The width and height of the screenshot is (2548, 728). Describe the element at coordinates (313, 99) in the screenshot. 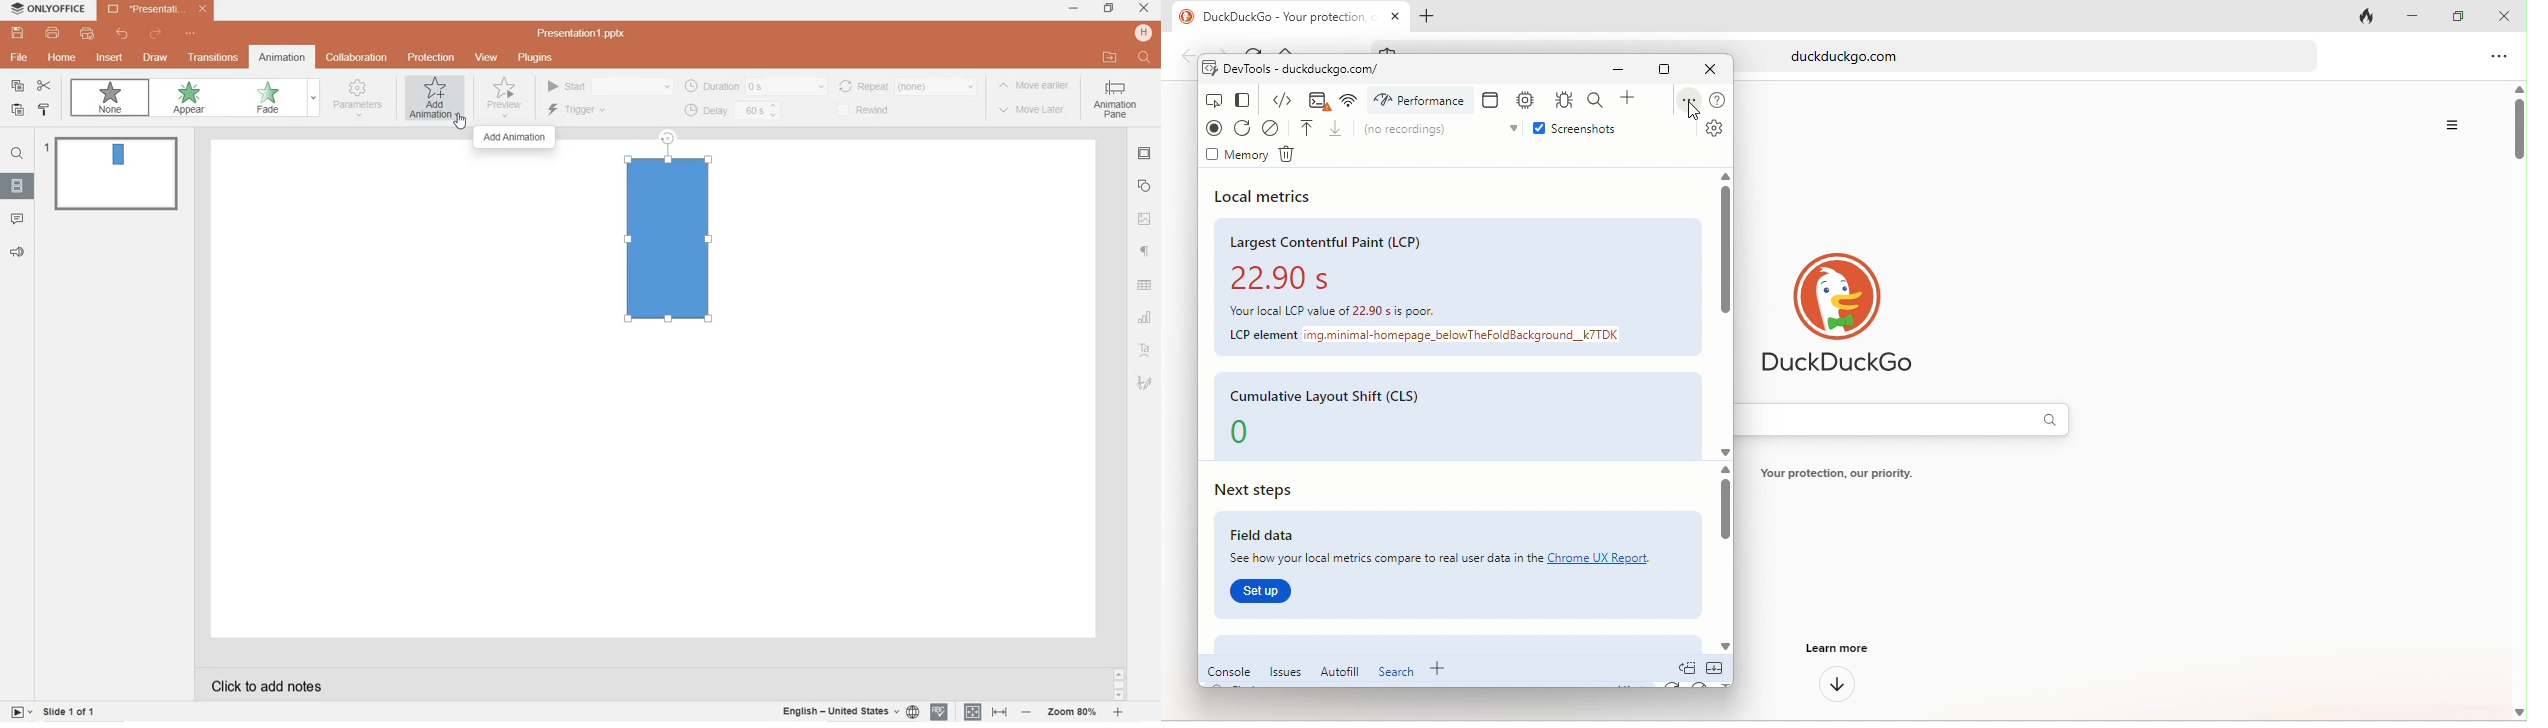

I see `expand` at that location.